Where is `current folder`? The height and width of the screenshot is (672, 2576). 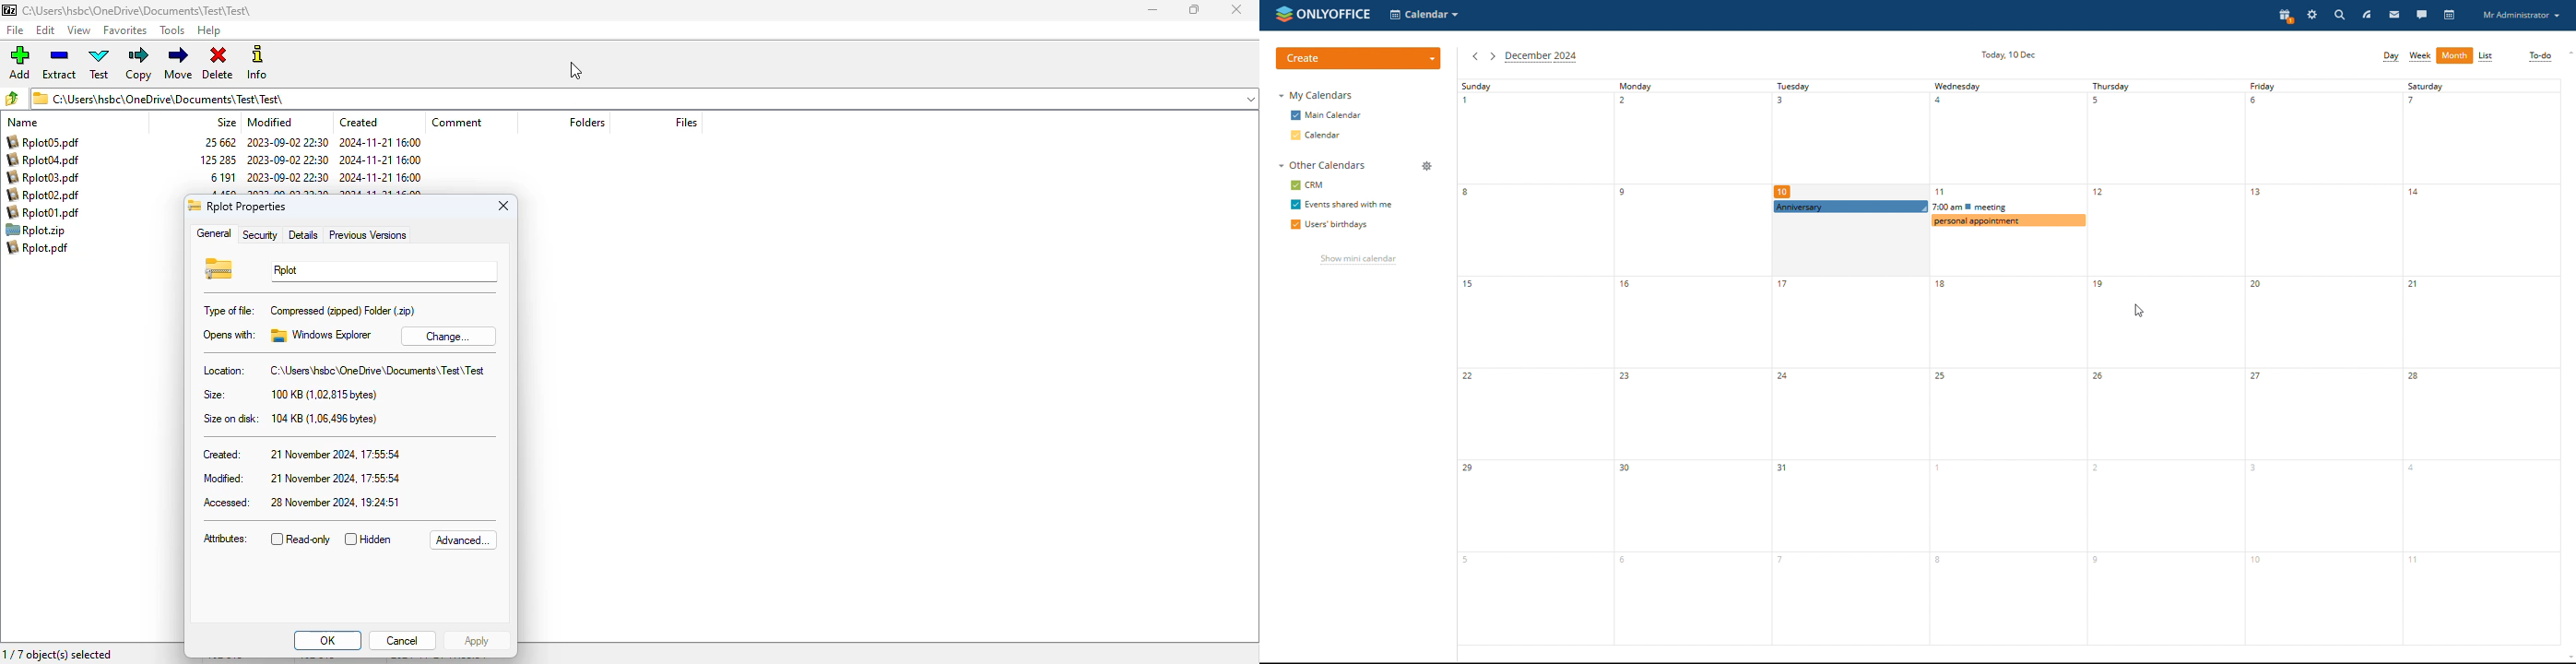
current folder is located at coordinates (644, 98).